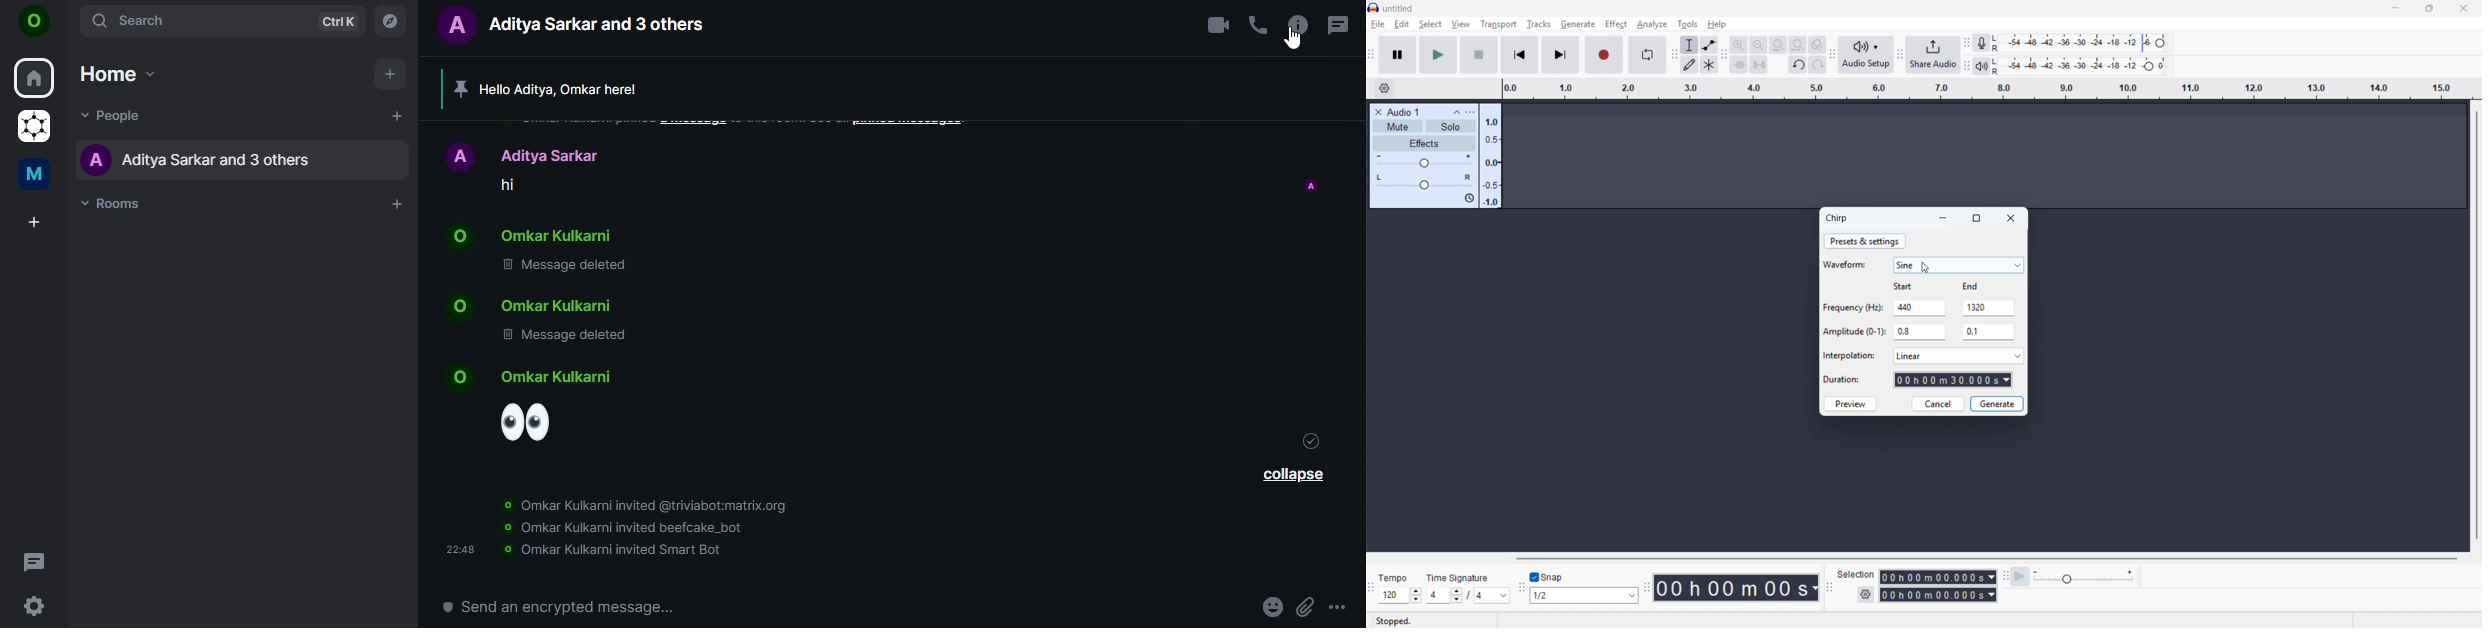 The height and width of the screenshot is (644, 2492). I want to click on Silence audio selection , so click(1758, 64).